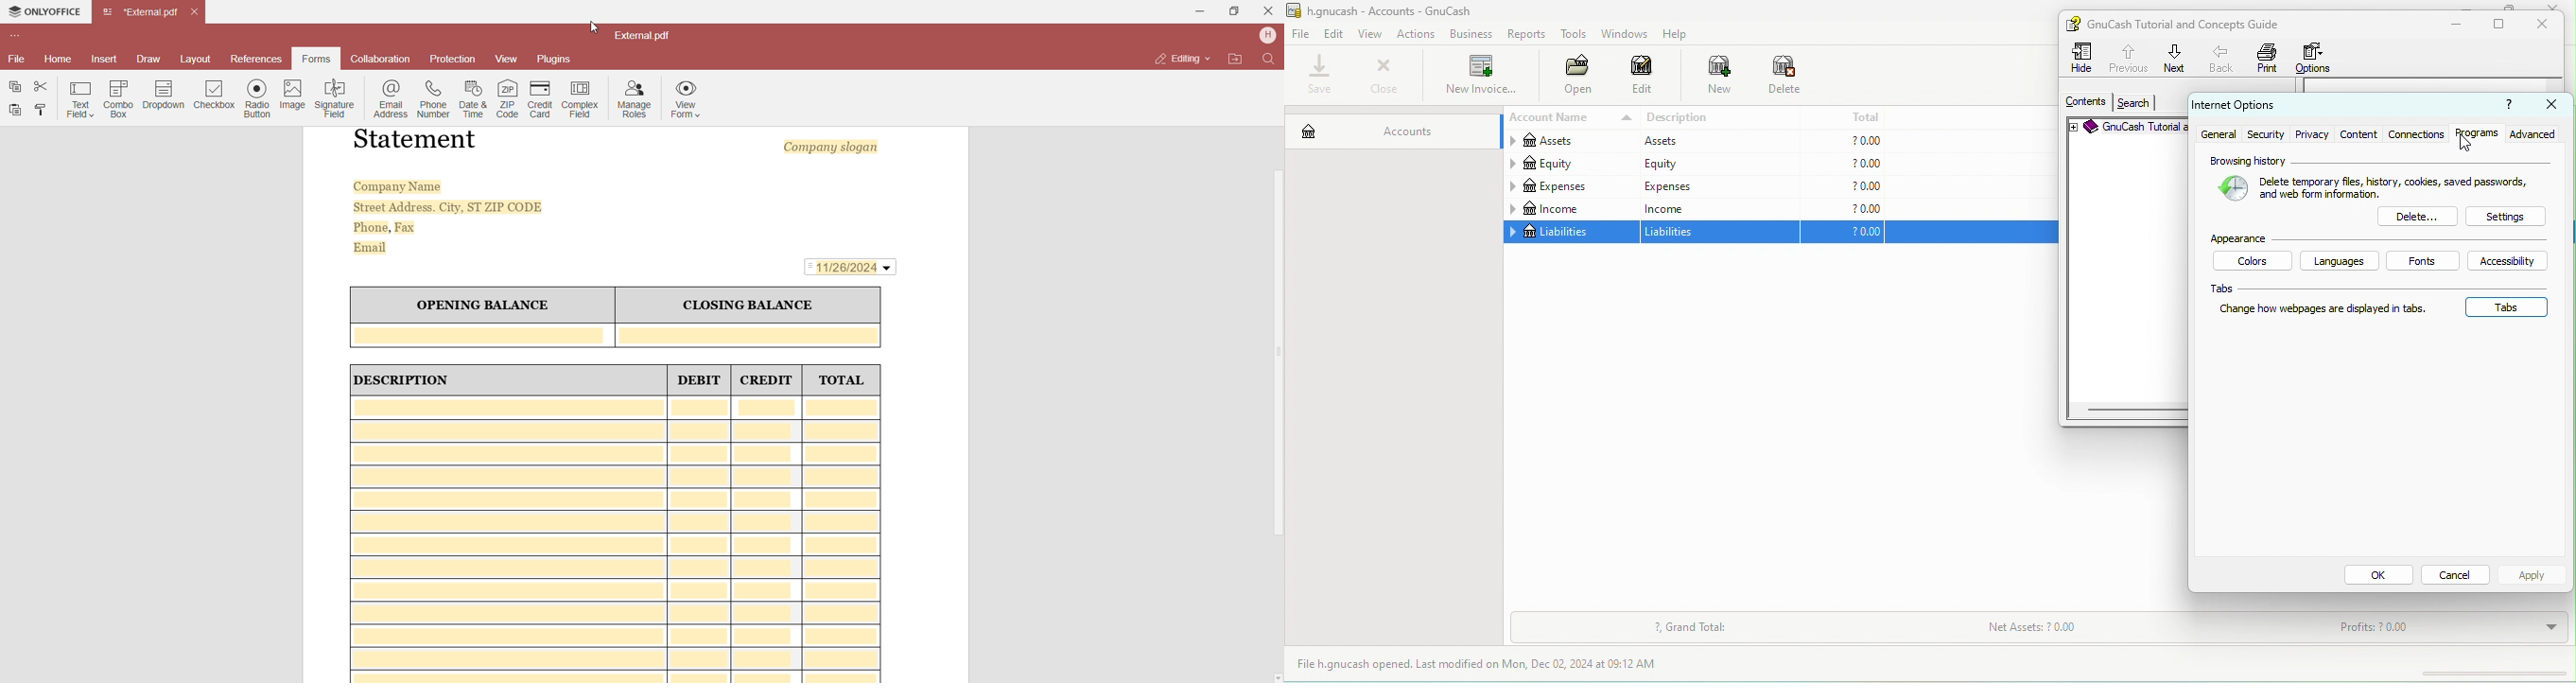  Describe the element at coordinates (2318, 58) in the screenshot. I see `options` at that location.